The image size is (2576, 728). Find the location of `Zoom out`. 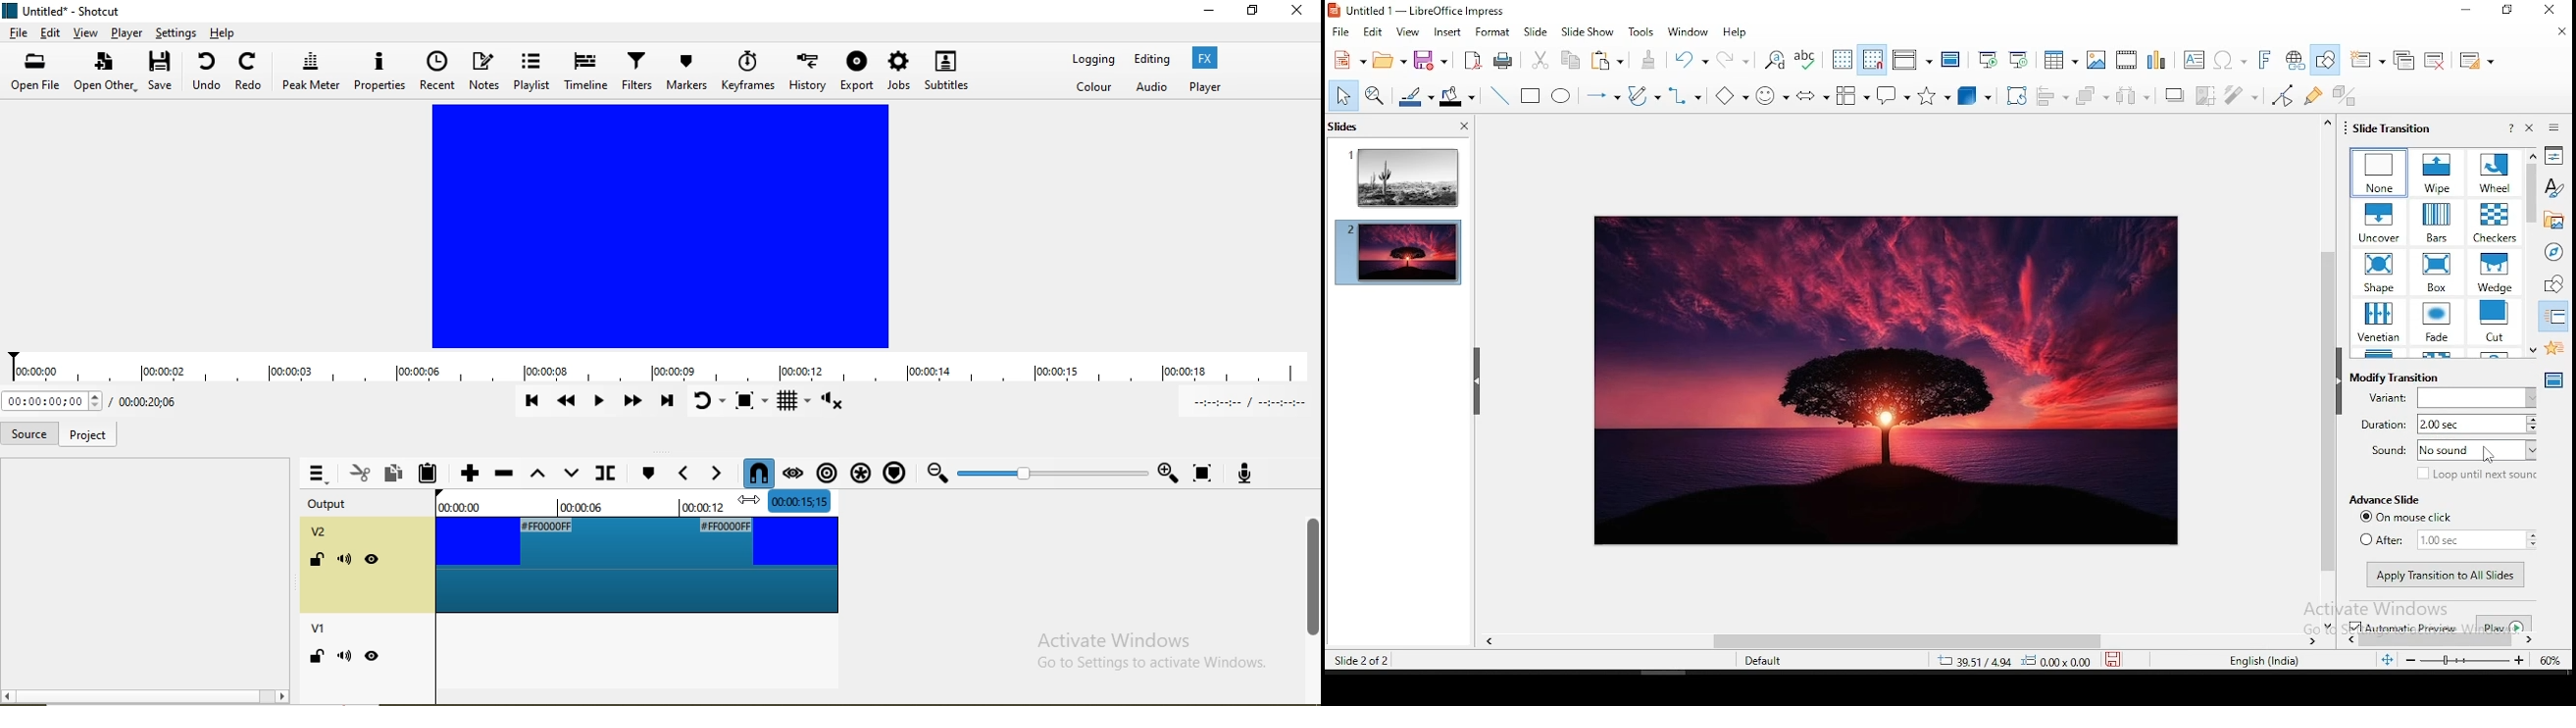

Zoom out is located at coordinates (935, 473).